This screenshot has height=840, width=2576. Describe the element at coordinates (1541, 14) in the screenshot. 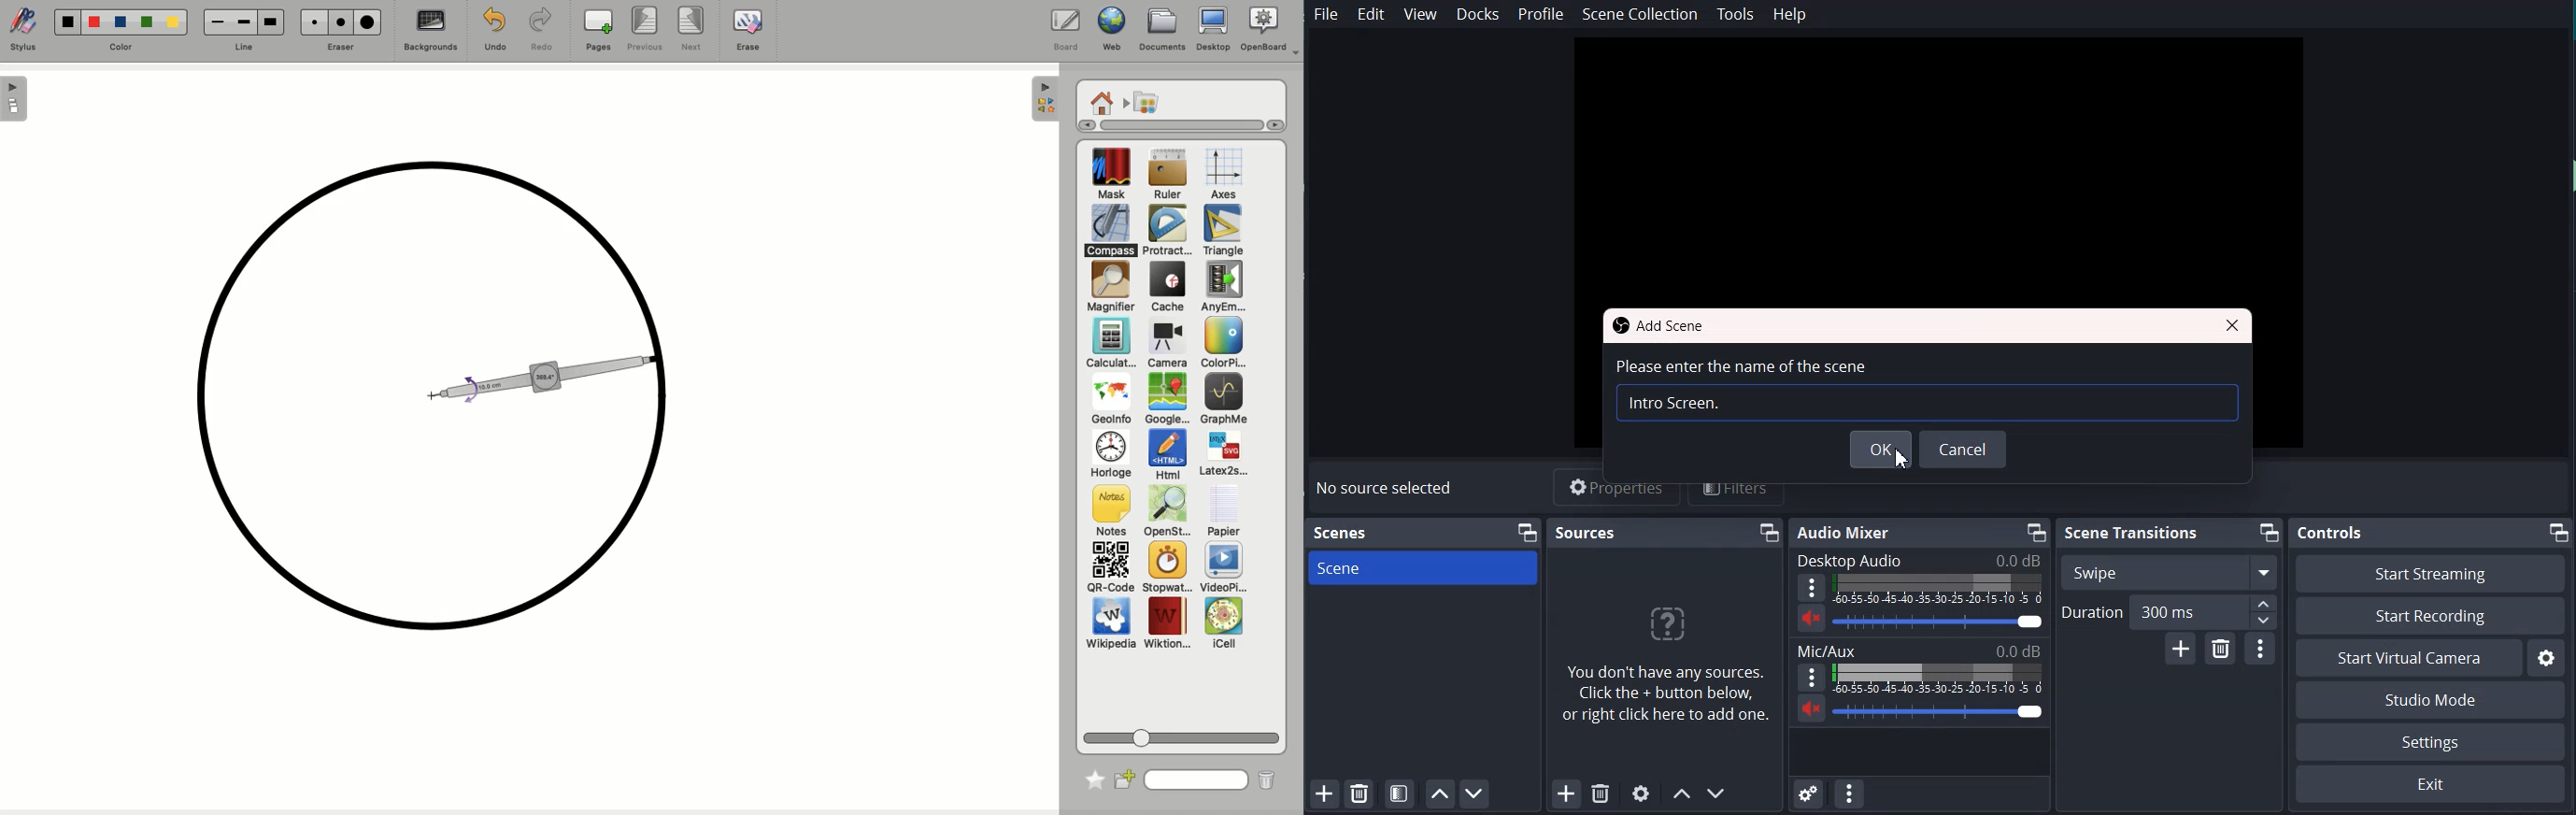

I see `Profile` at that location.